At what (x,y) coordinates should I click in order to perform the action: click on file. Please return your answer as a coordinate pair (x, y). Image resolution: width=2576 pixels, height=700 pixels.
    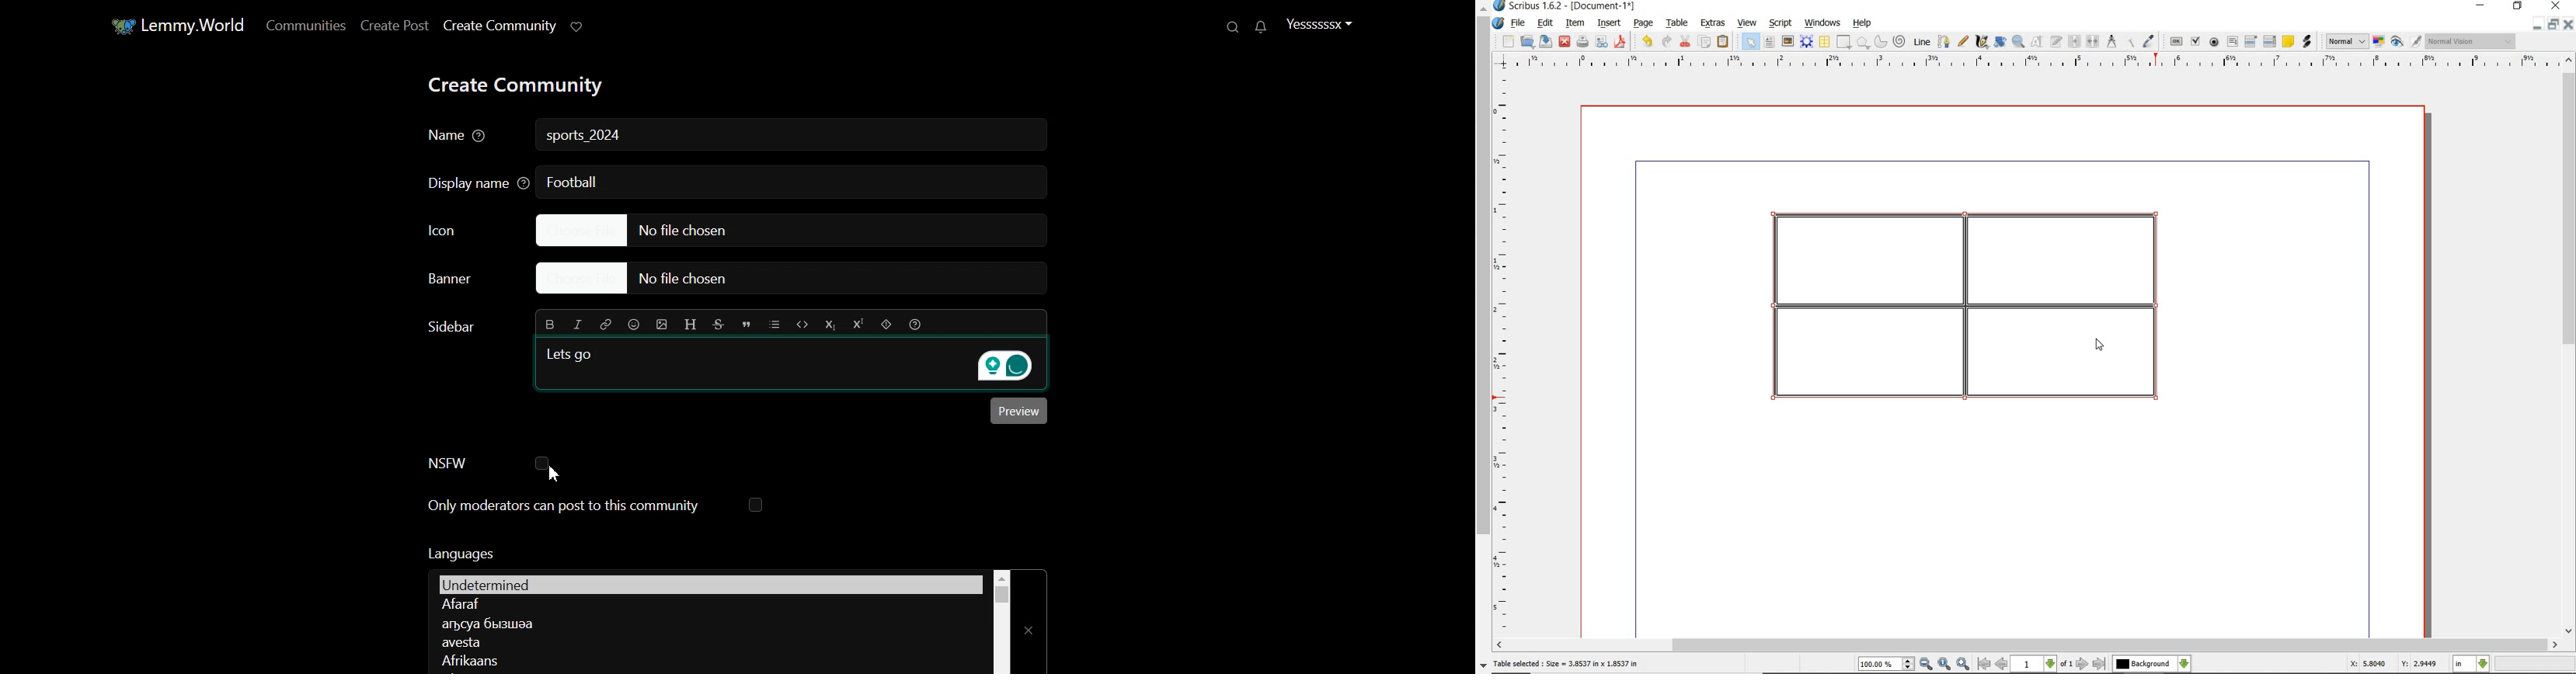
    Looking at the image, I should click on (1519, 24).